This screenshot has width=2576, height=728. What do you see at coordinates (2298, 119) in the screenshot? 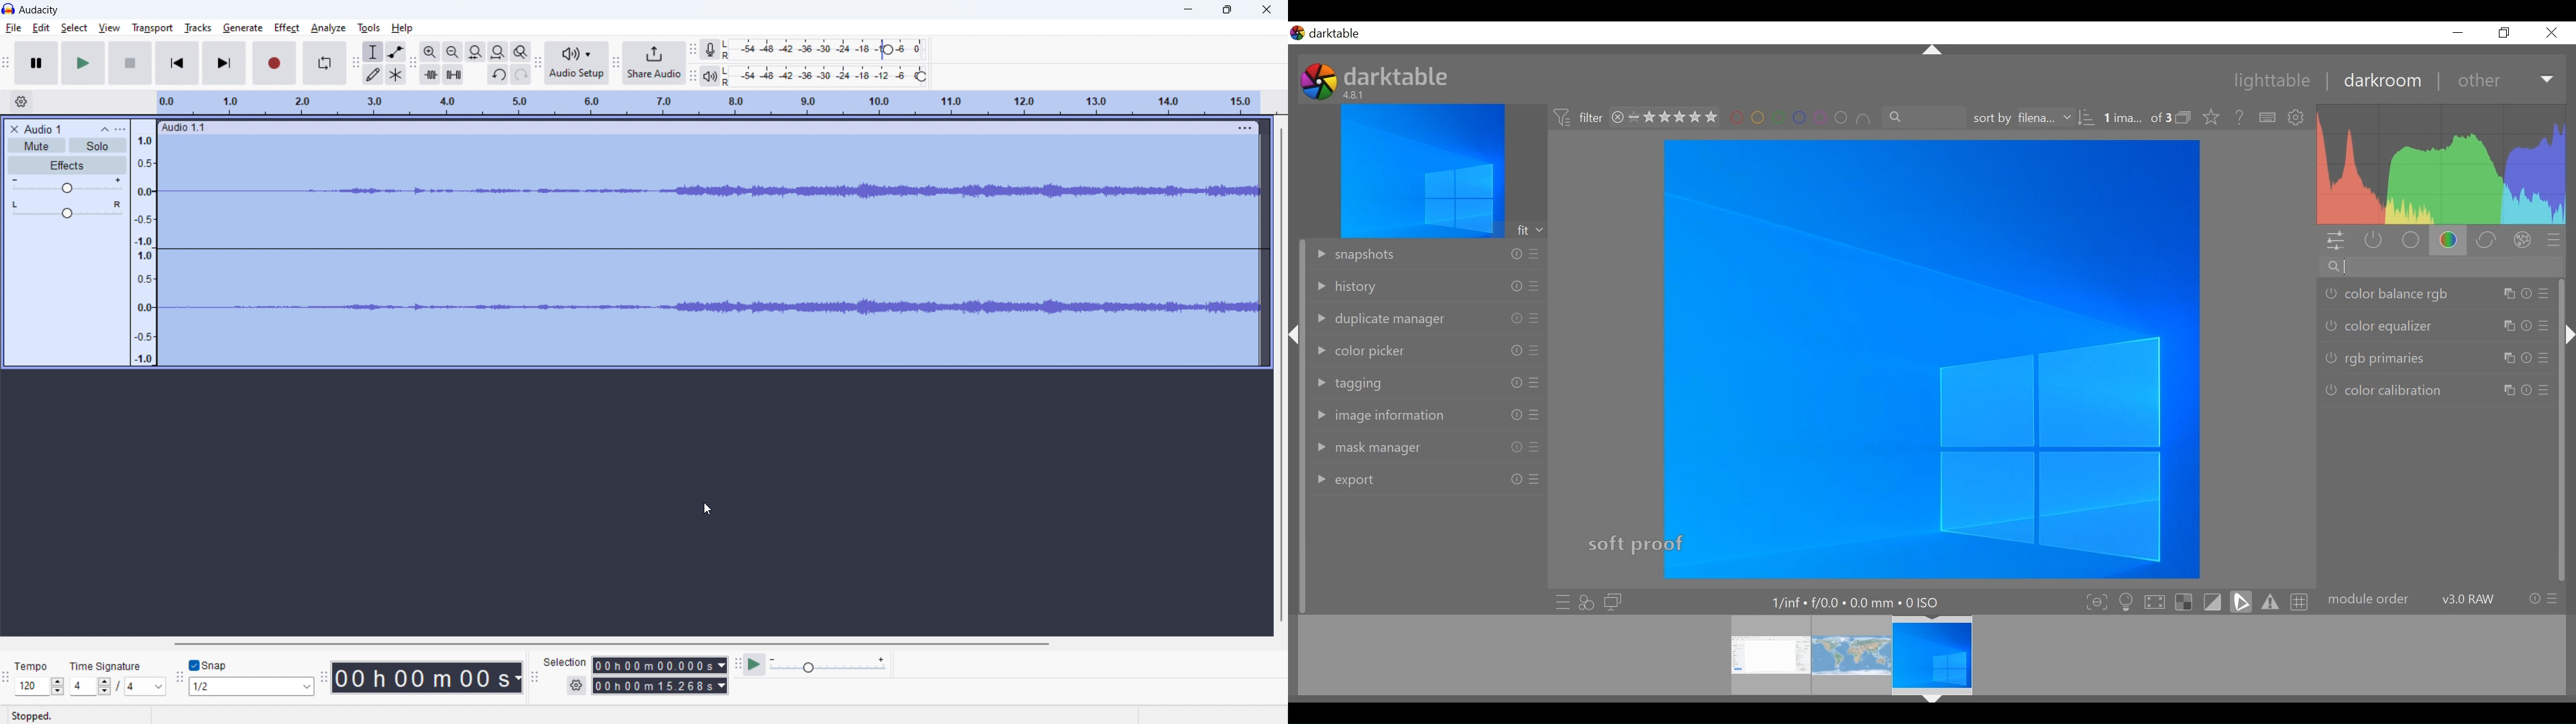
I see `show global preferences` at bounding box center [2298, 119].